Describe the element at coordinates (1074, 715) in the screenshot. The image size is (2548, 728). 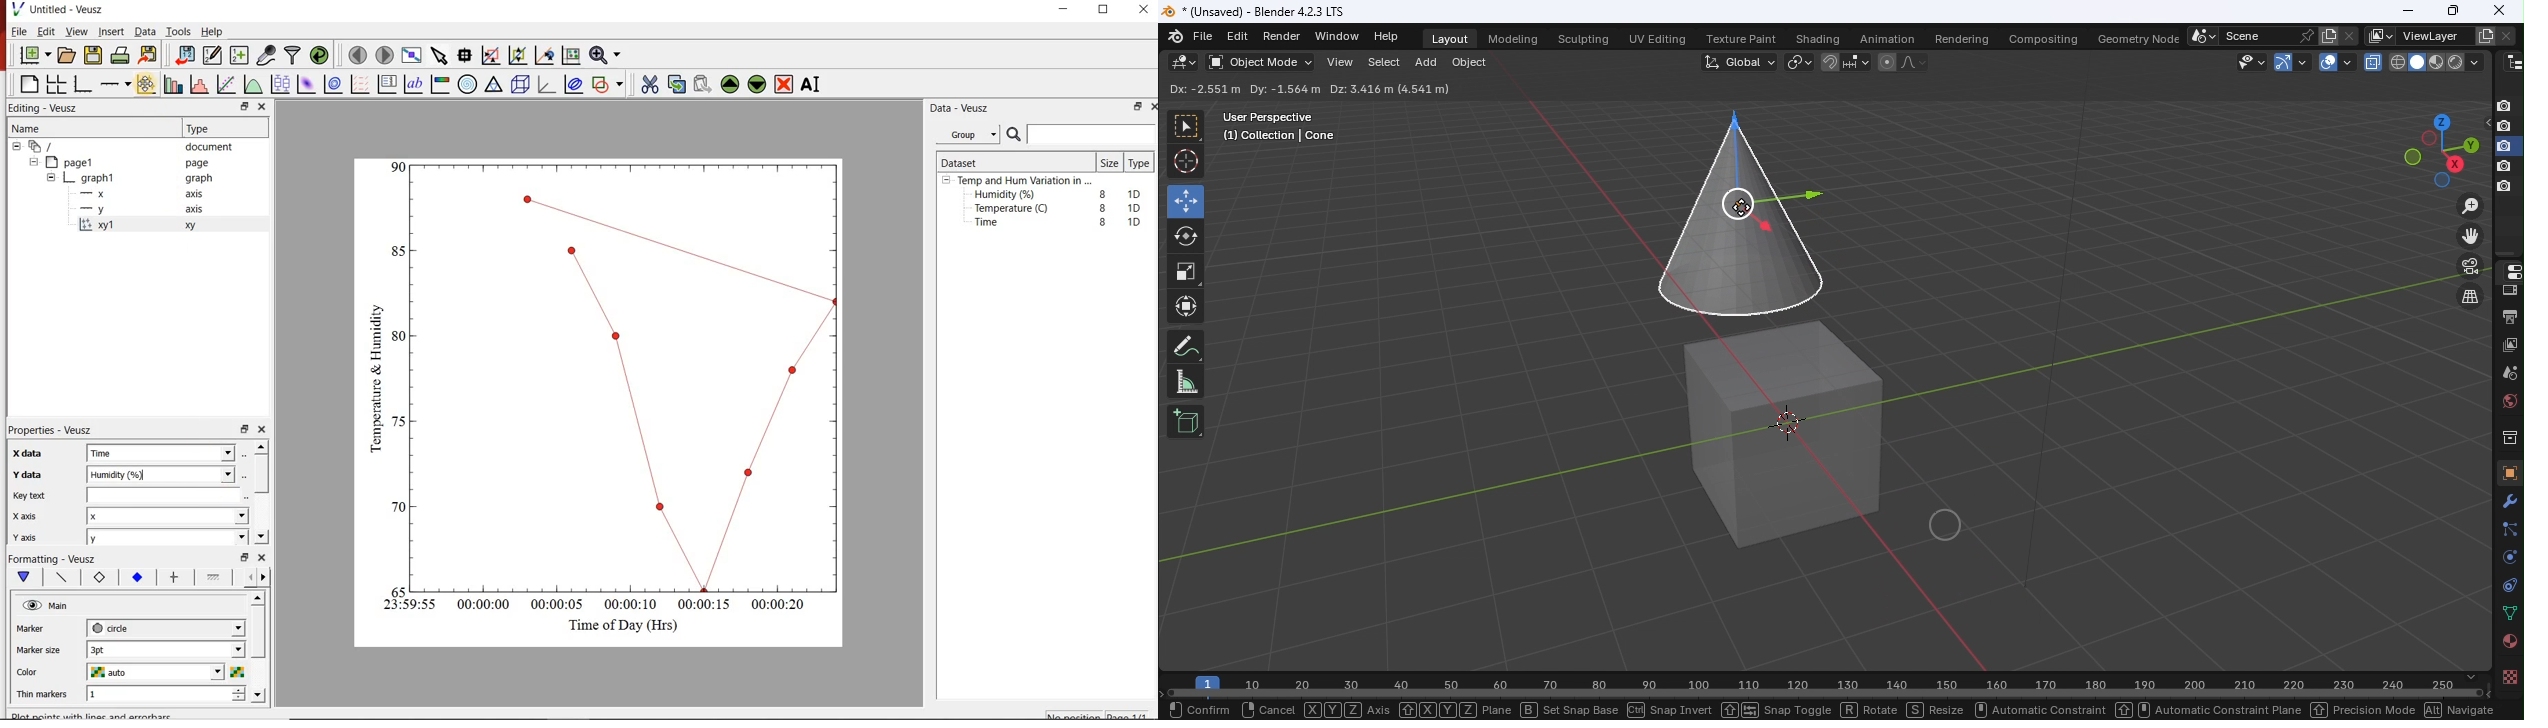
I see `No position` at that location.